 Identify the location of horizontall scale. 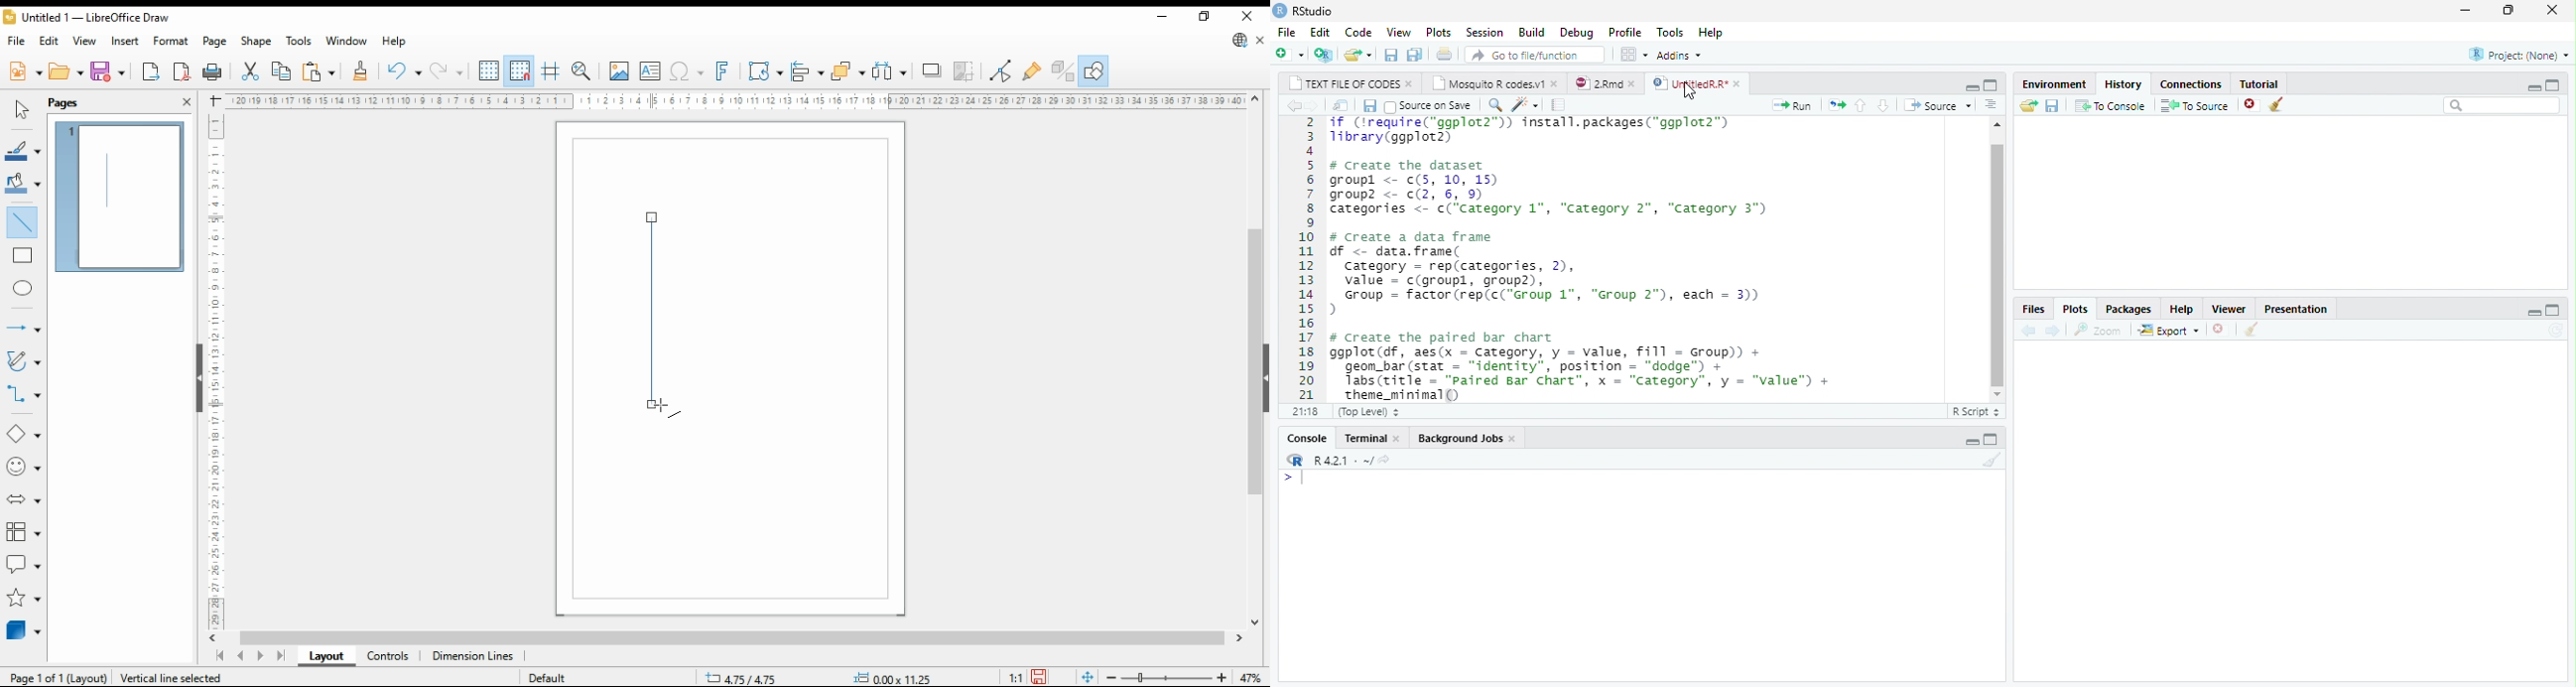
(434, 99).